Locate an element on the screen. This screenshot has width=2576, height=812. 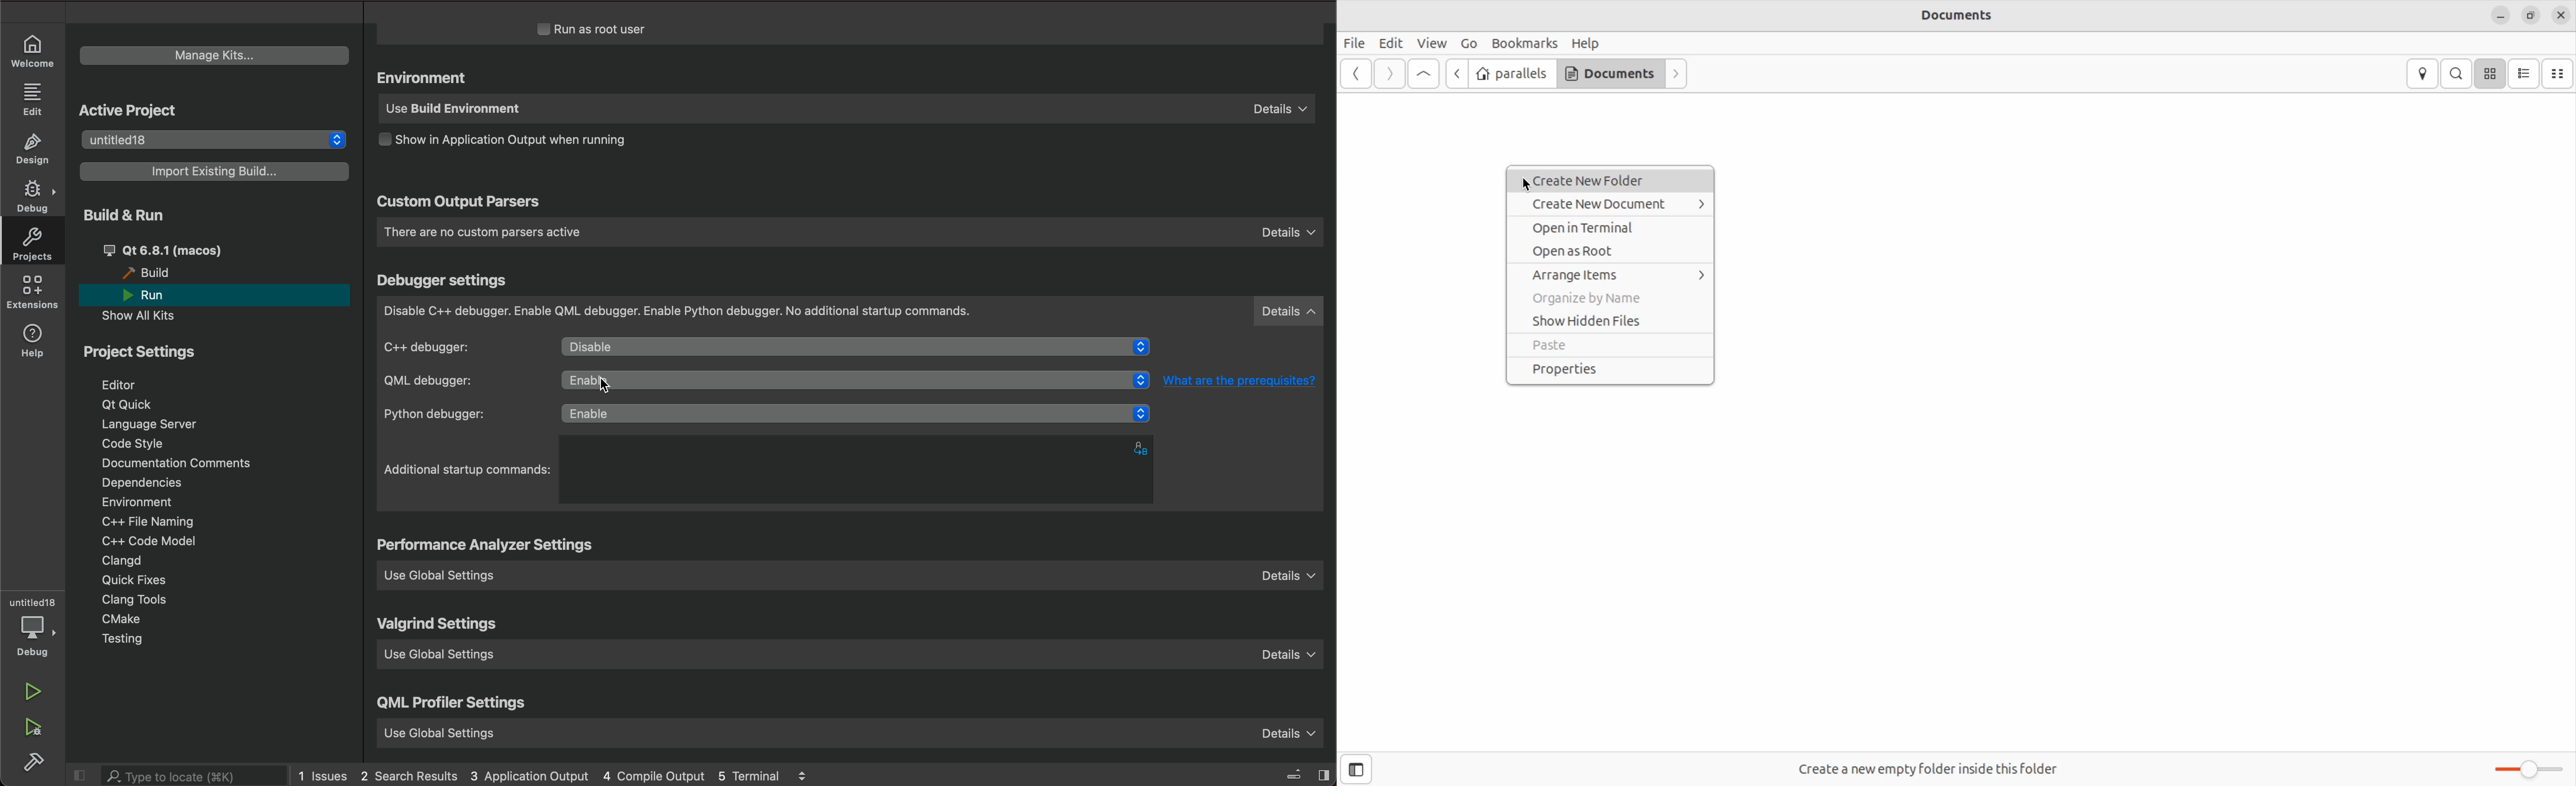
extensions is located at coordinates (34, 294).